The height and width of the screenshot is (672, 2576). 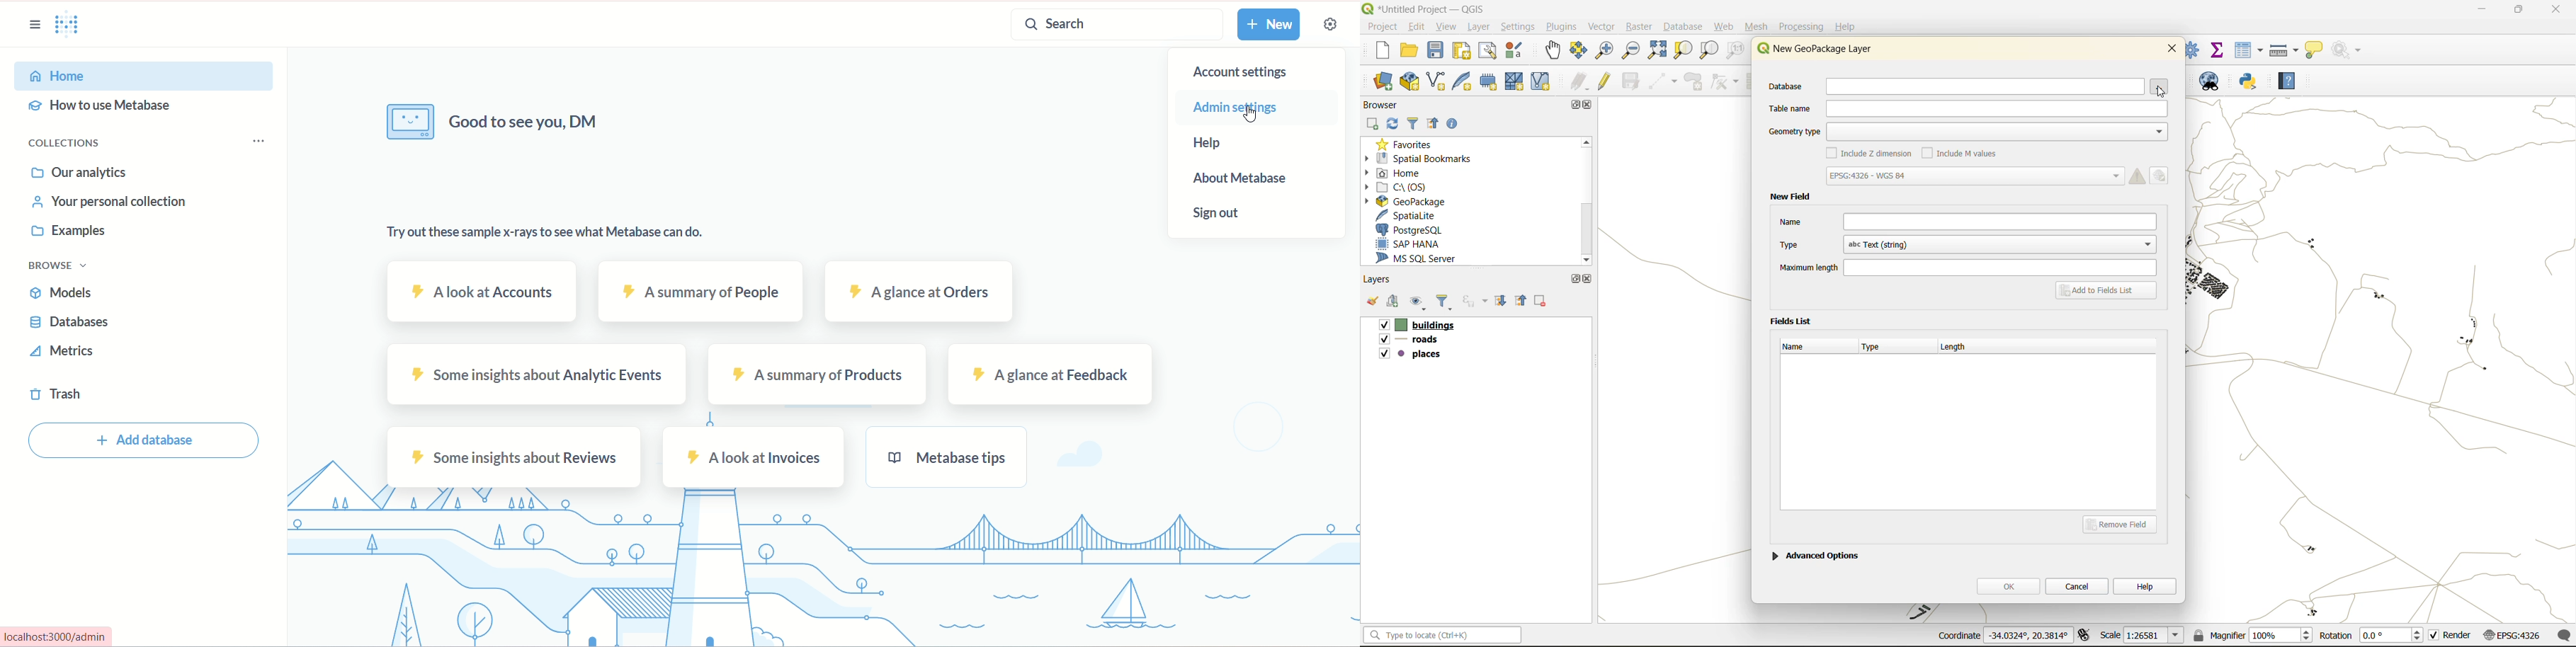 I want to click on name, so click(x=1799, y=346).